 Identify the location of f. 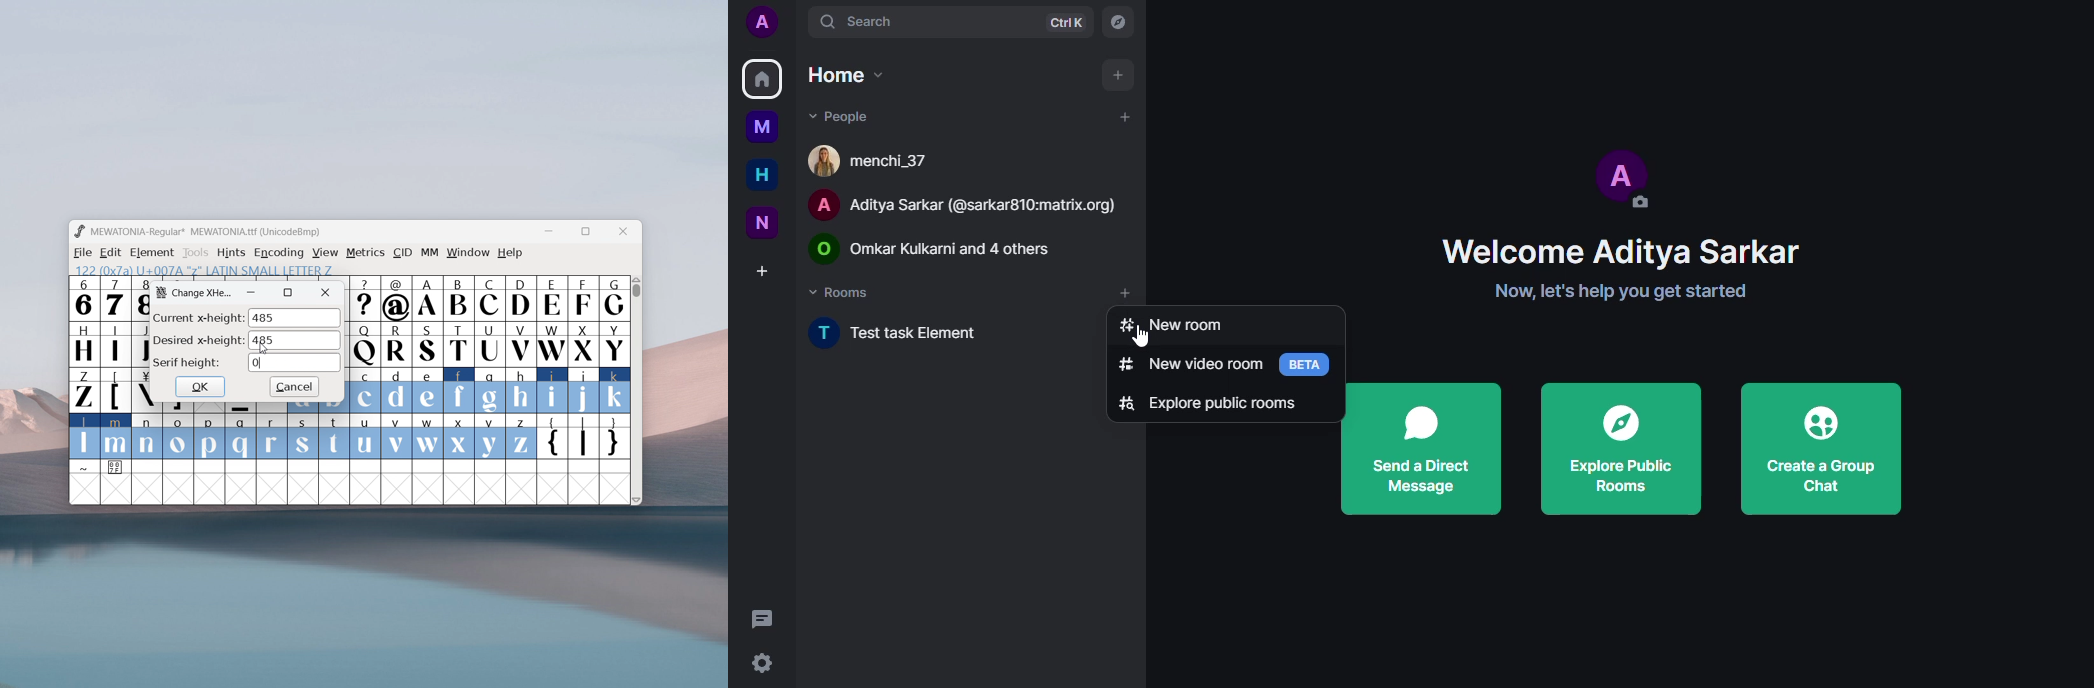
(460, 390).